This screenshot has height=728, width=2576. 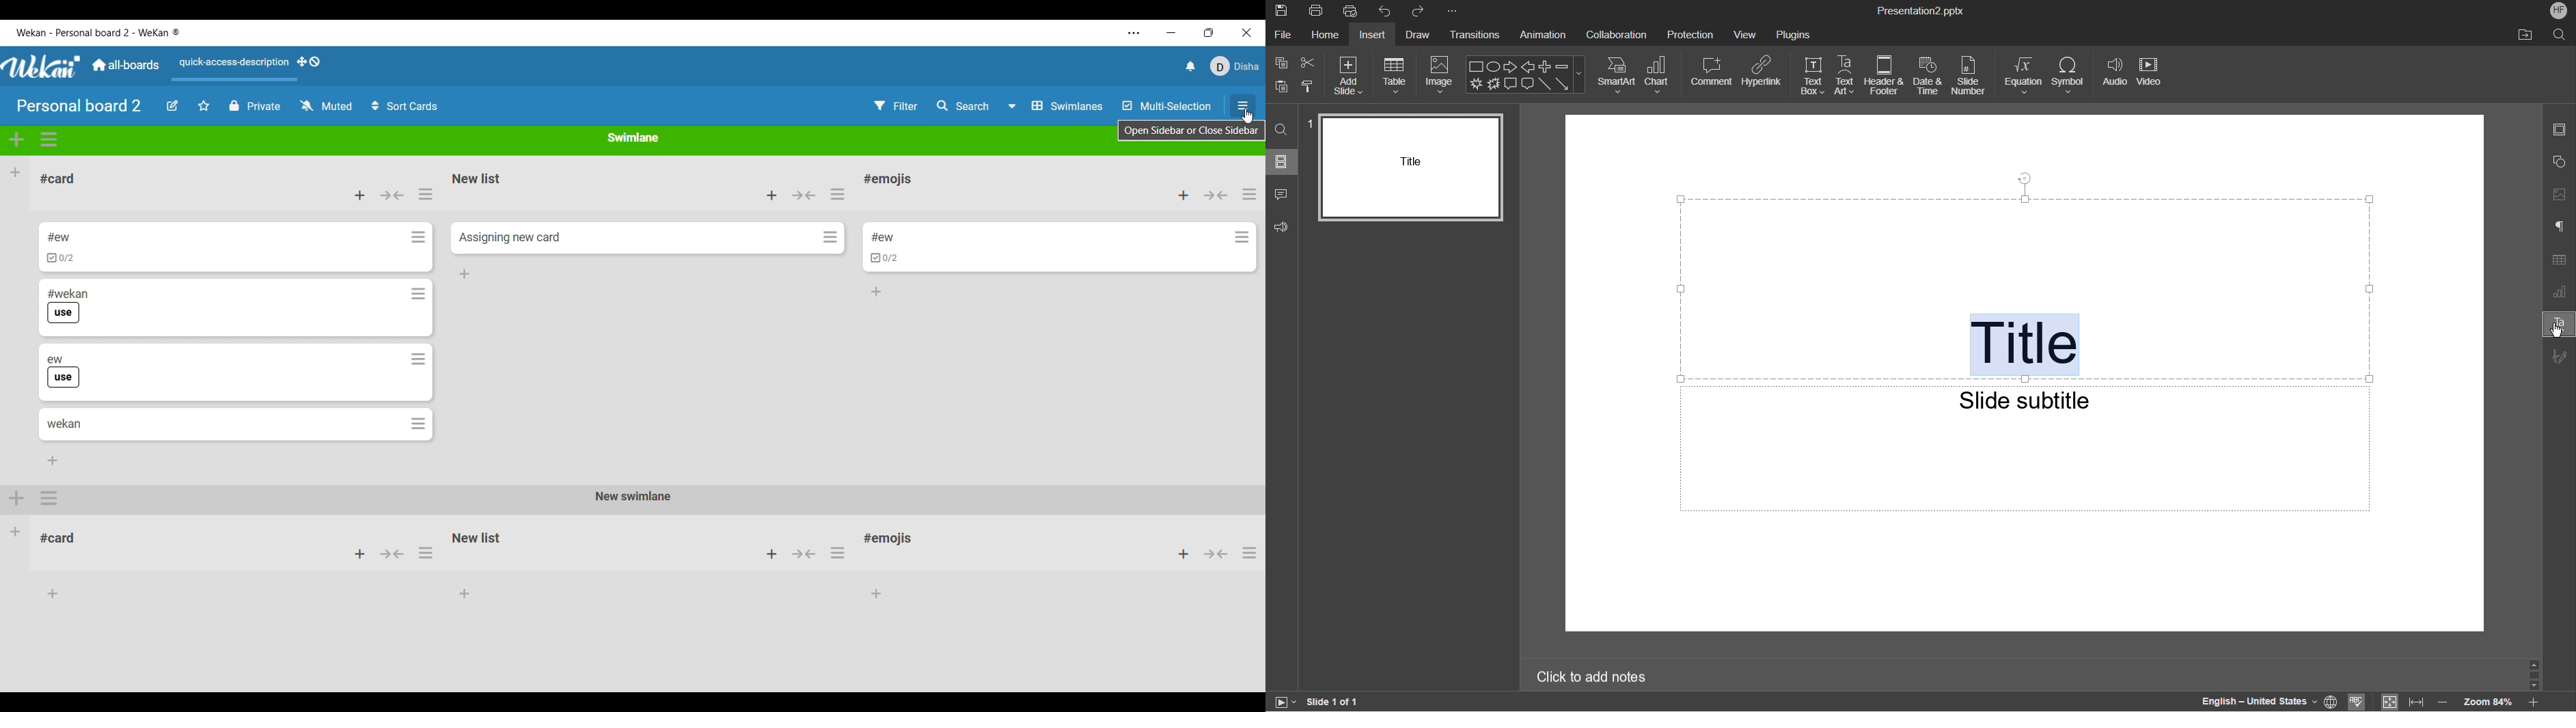 What do you see at coordinates (885, 258) in the screenshot?
I see `Indicates checklist` at bounding box center [885, 258].